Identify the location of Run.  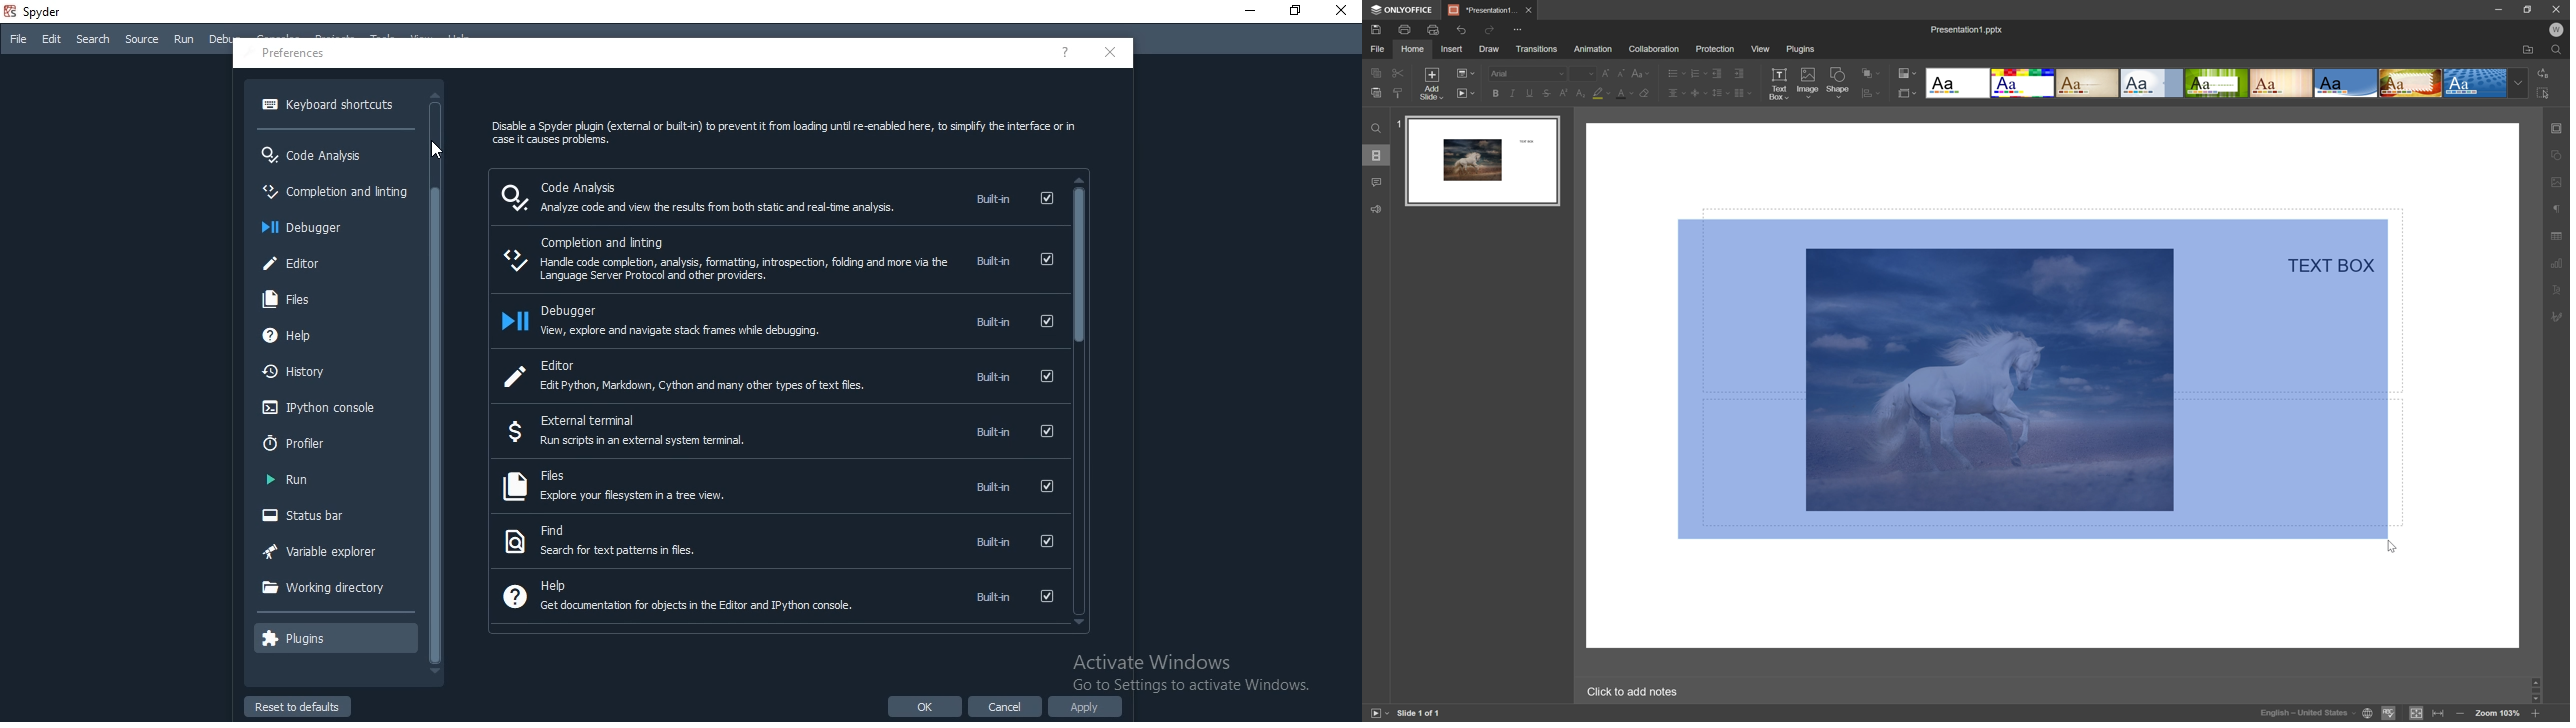
(184, 40).